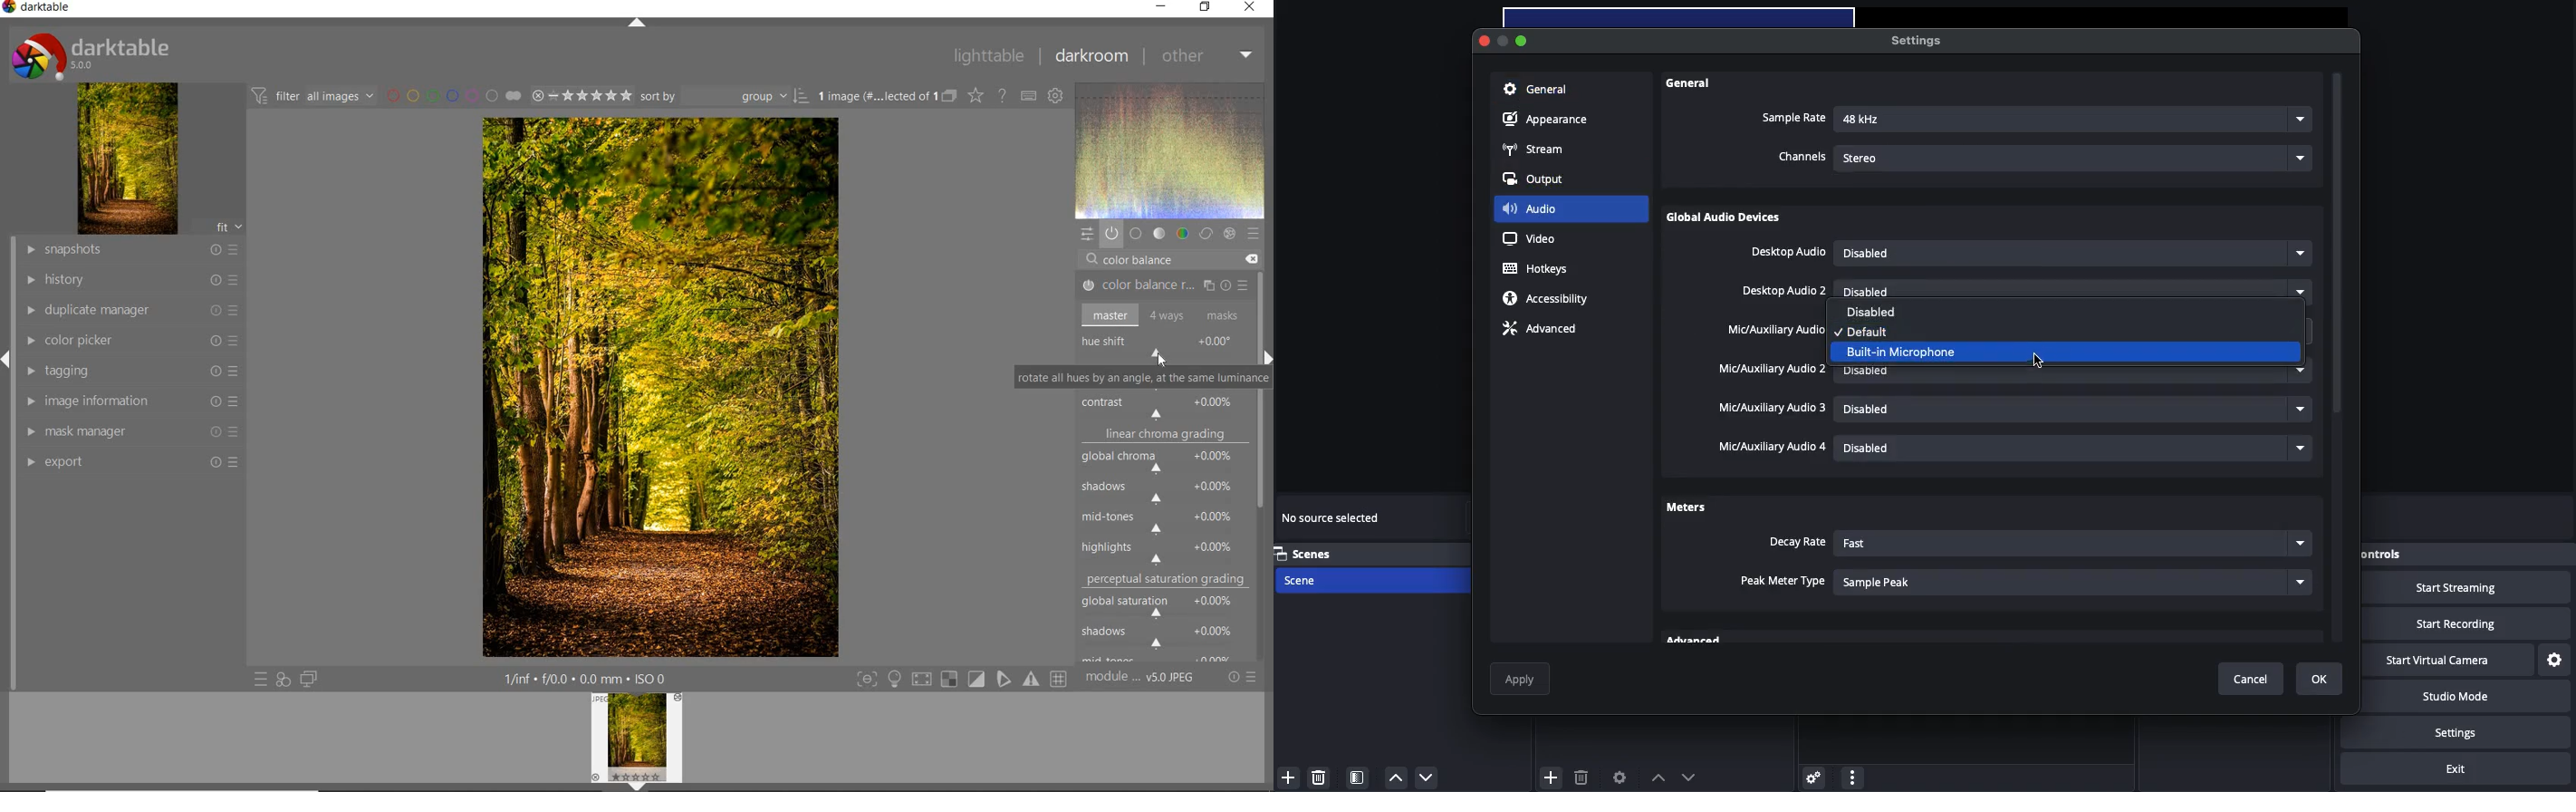 The image size is (2576, 812). Describe the element at coordinates (2338, 360) in the screenshot. I see `Scroll` at that location.